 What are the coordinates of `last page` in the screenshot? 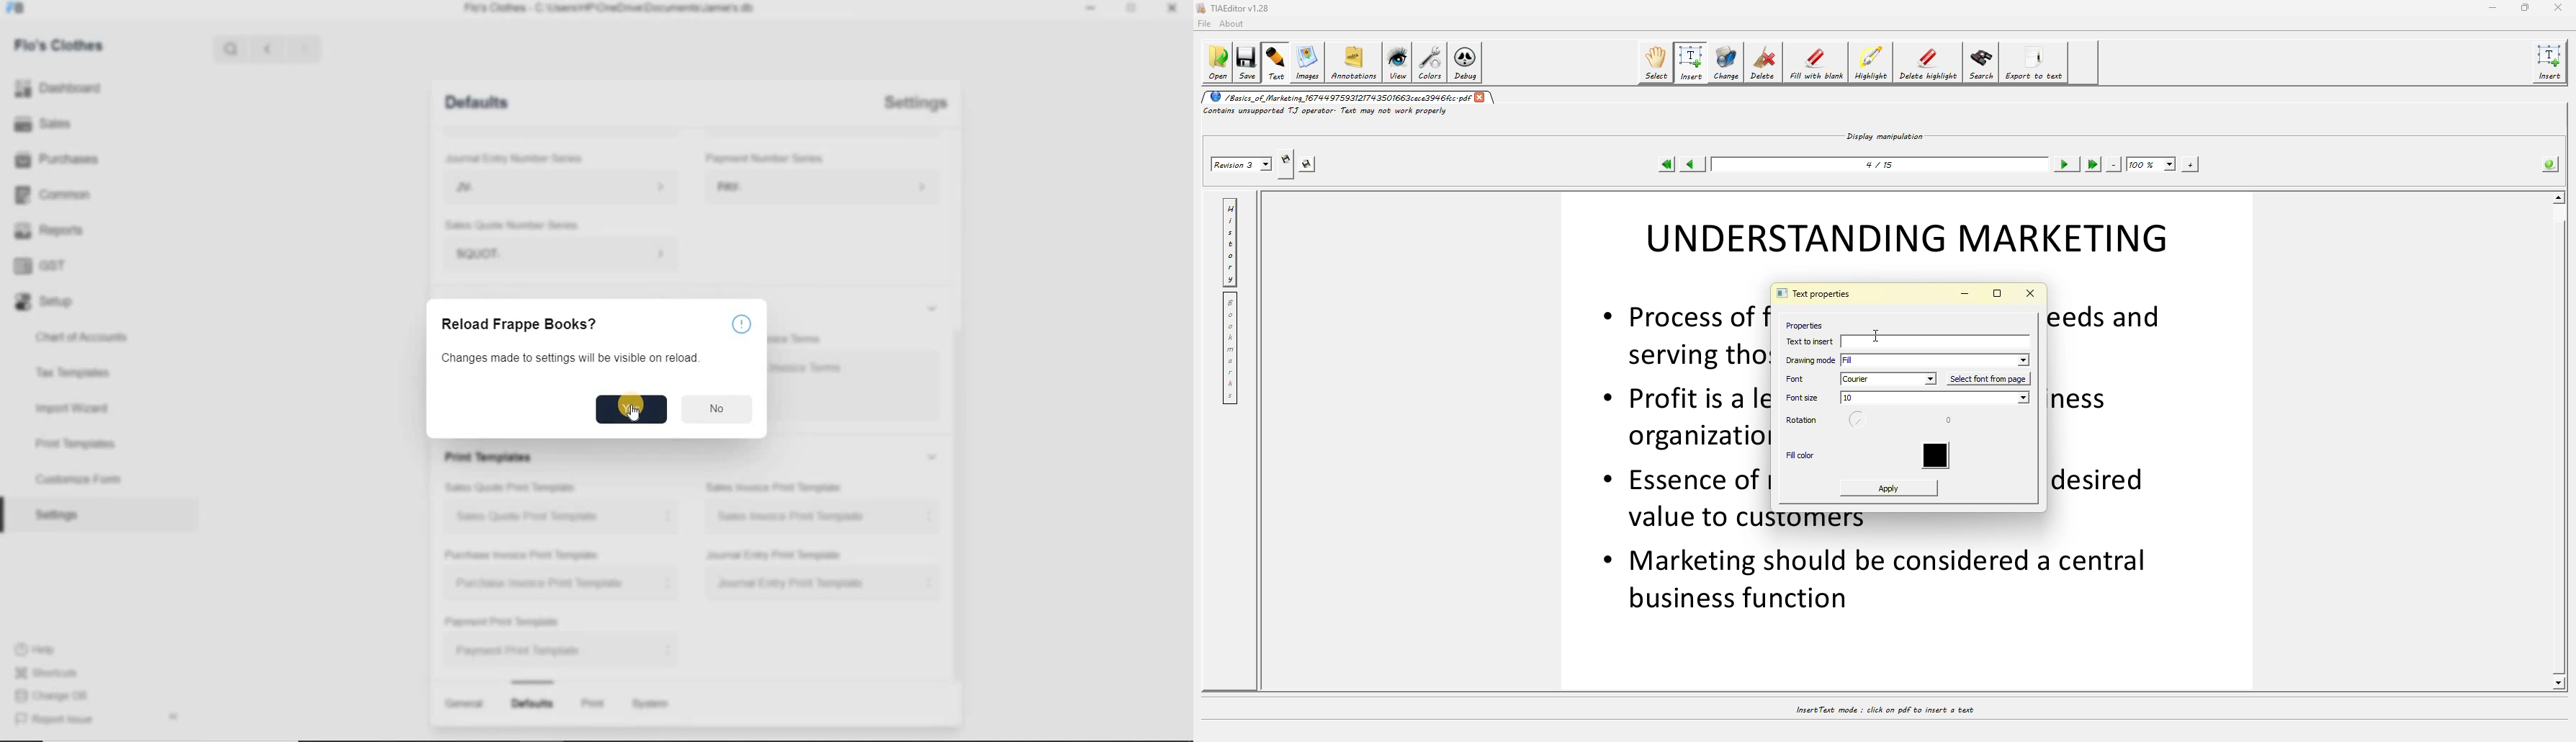 It's located at (2093, 164).